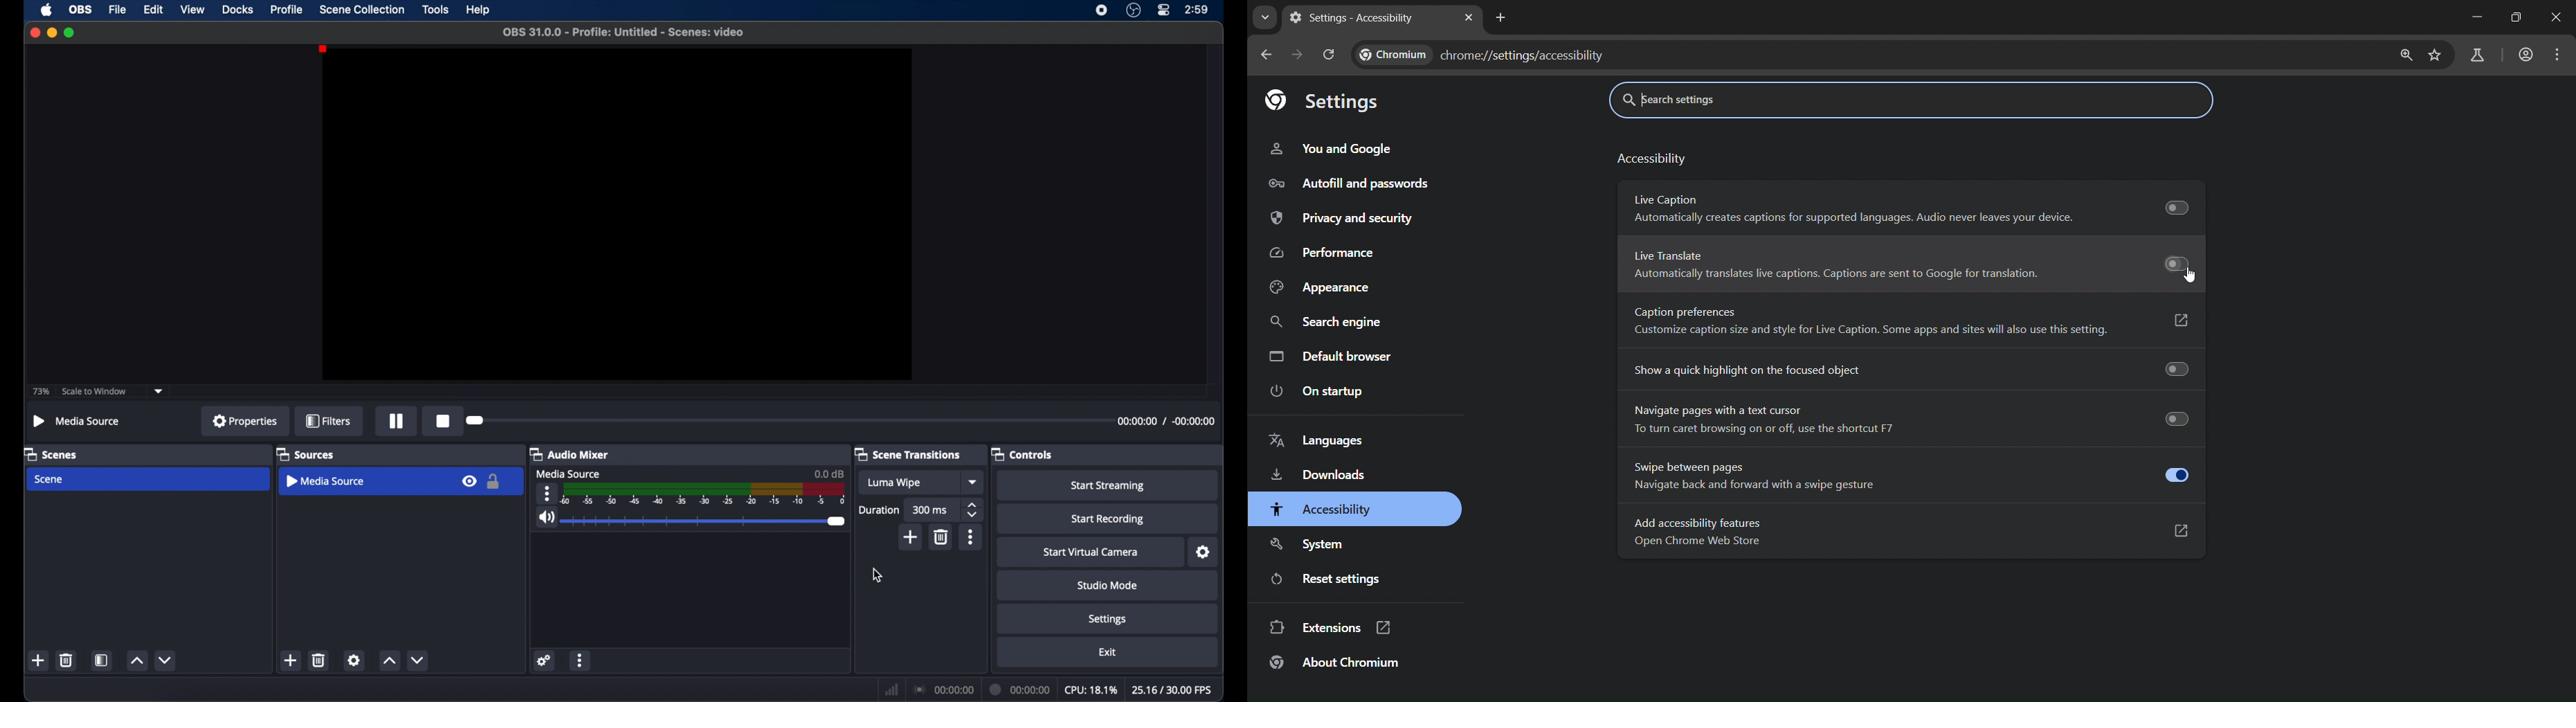  What do you see at coordinates (2436, 53) in the screenshot?
I see `bookmark page` at bounding box center [2436, 53].